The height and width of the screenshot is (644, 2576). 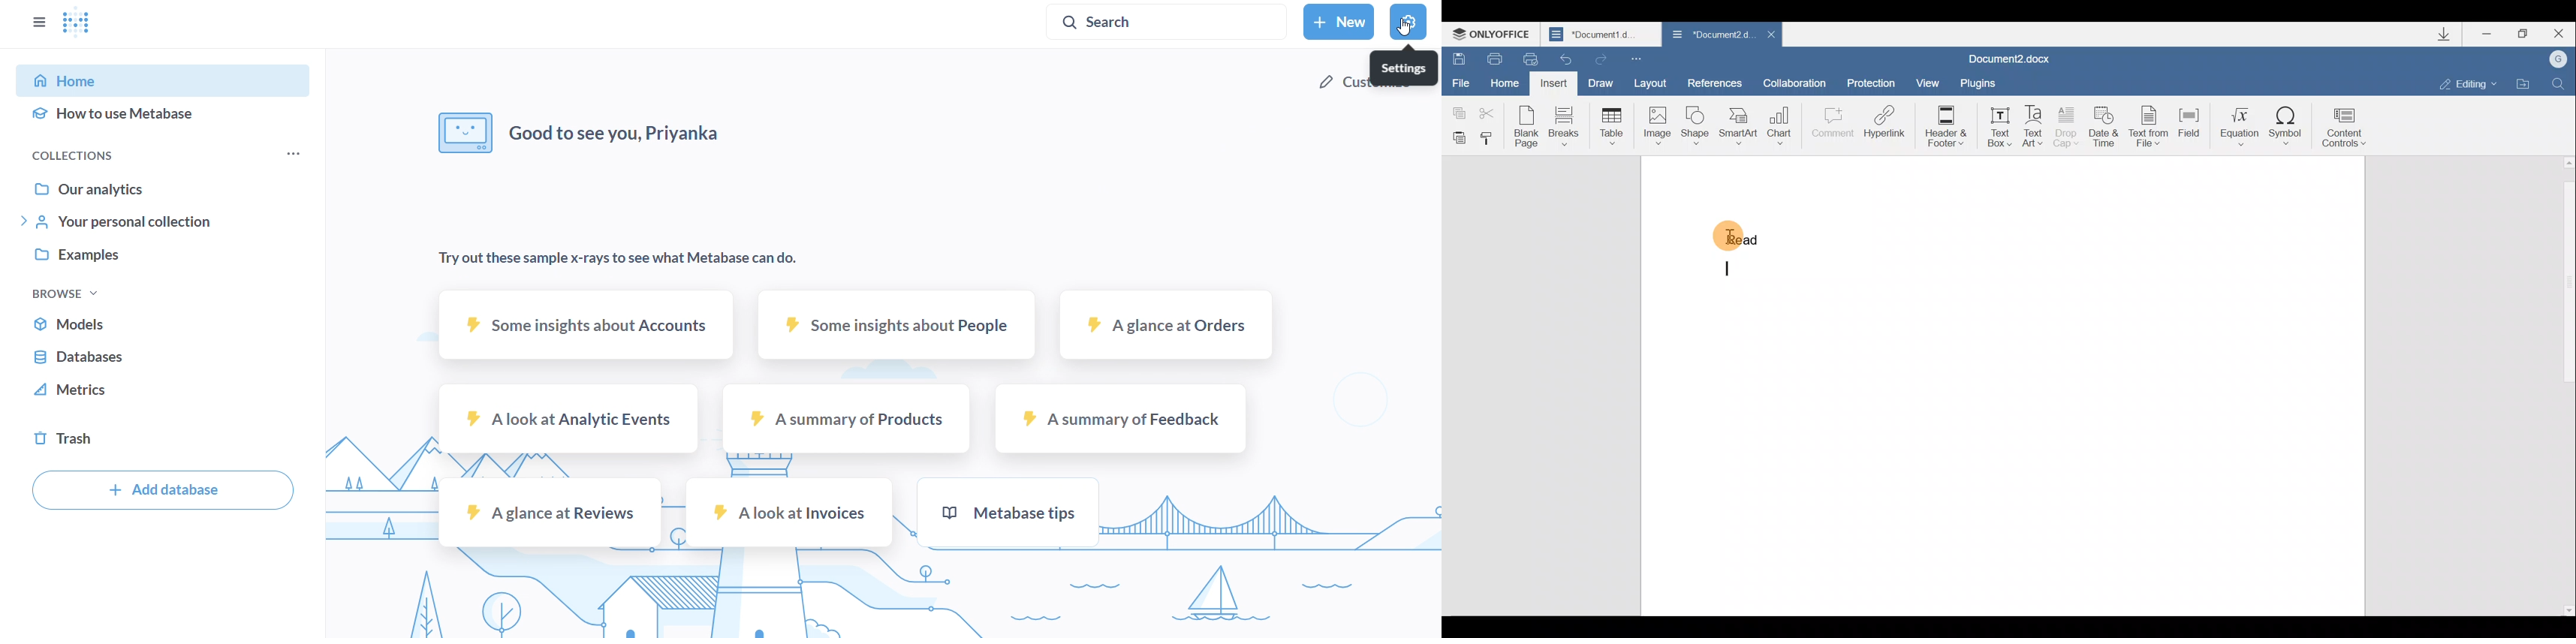 I want to click on Breaks, so click(x=1564, y=125).